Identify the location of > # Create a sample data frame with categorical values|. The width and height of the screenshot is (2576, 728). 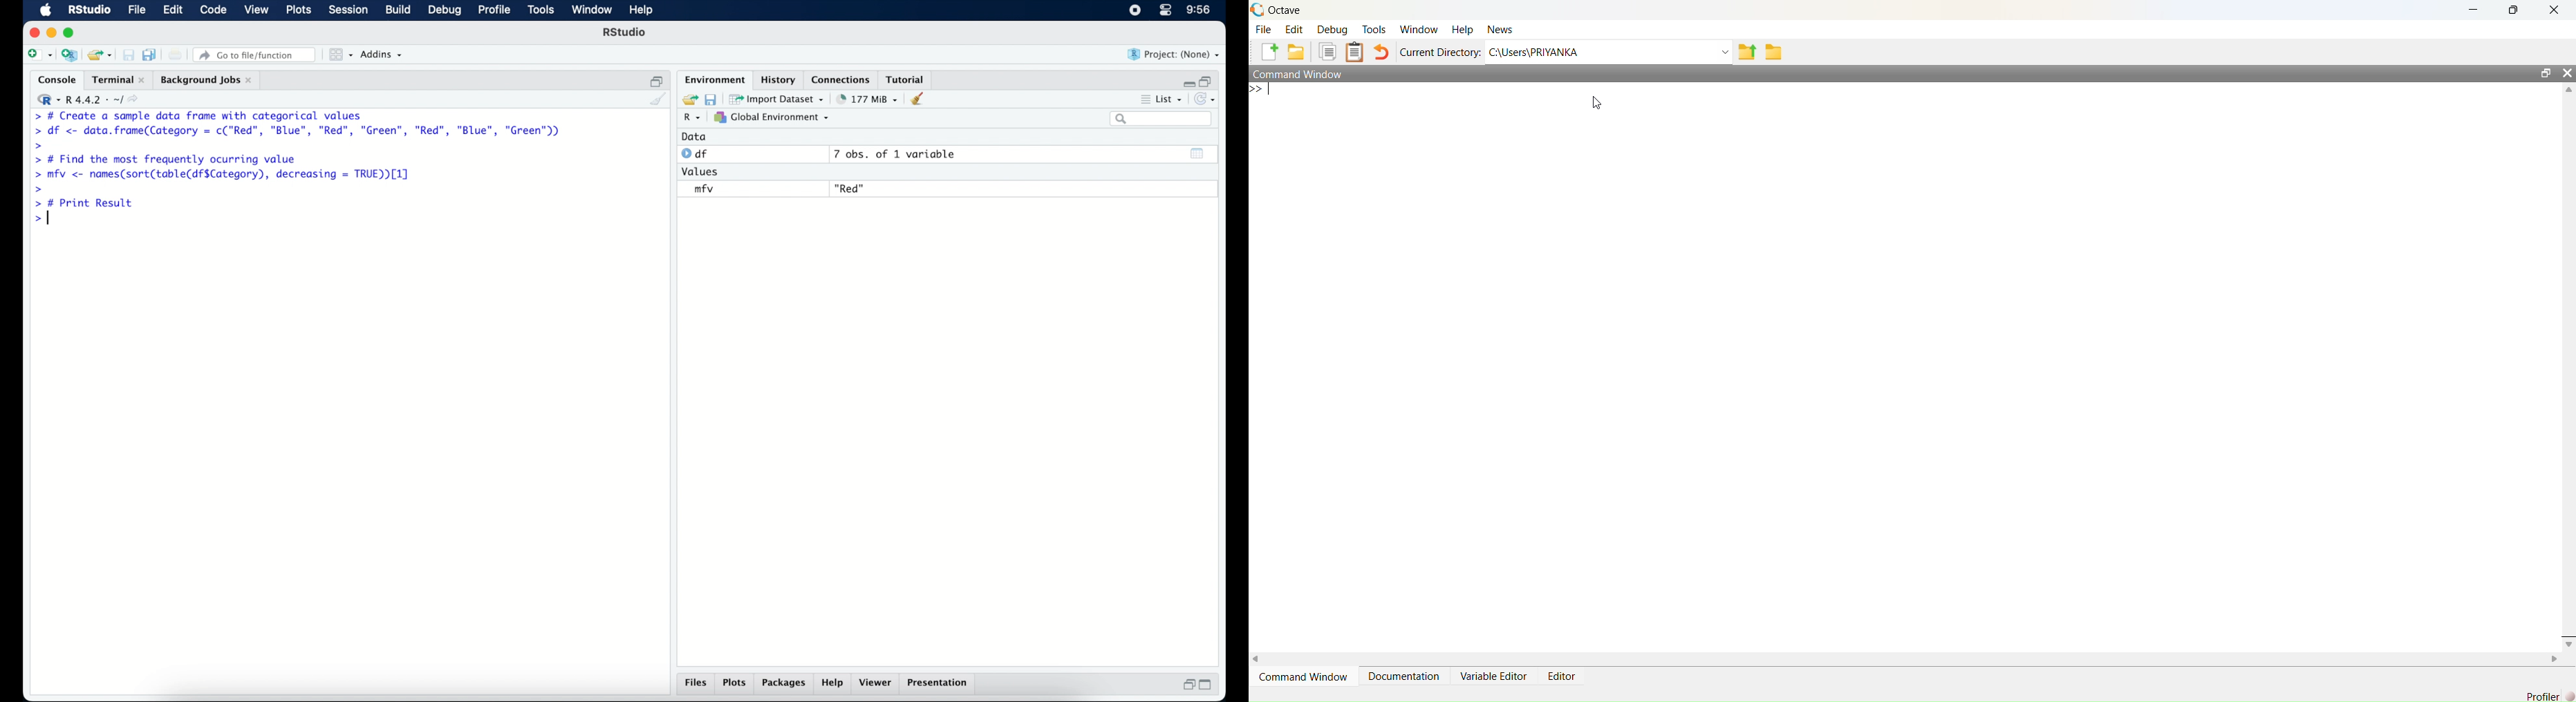
(216, 115).